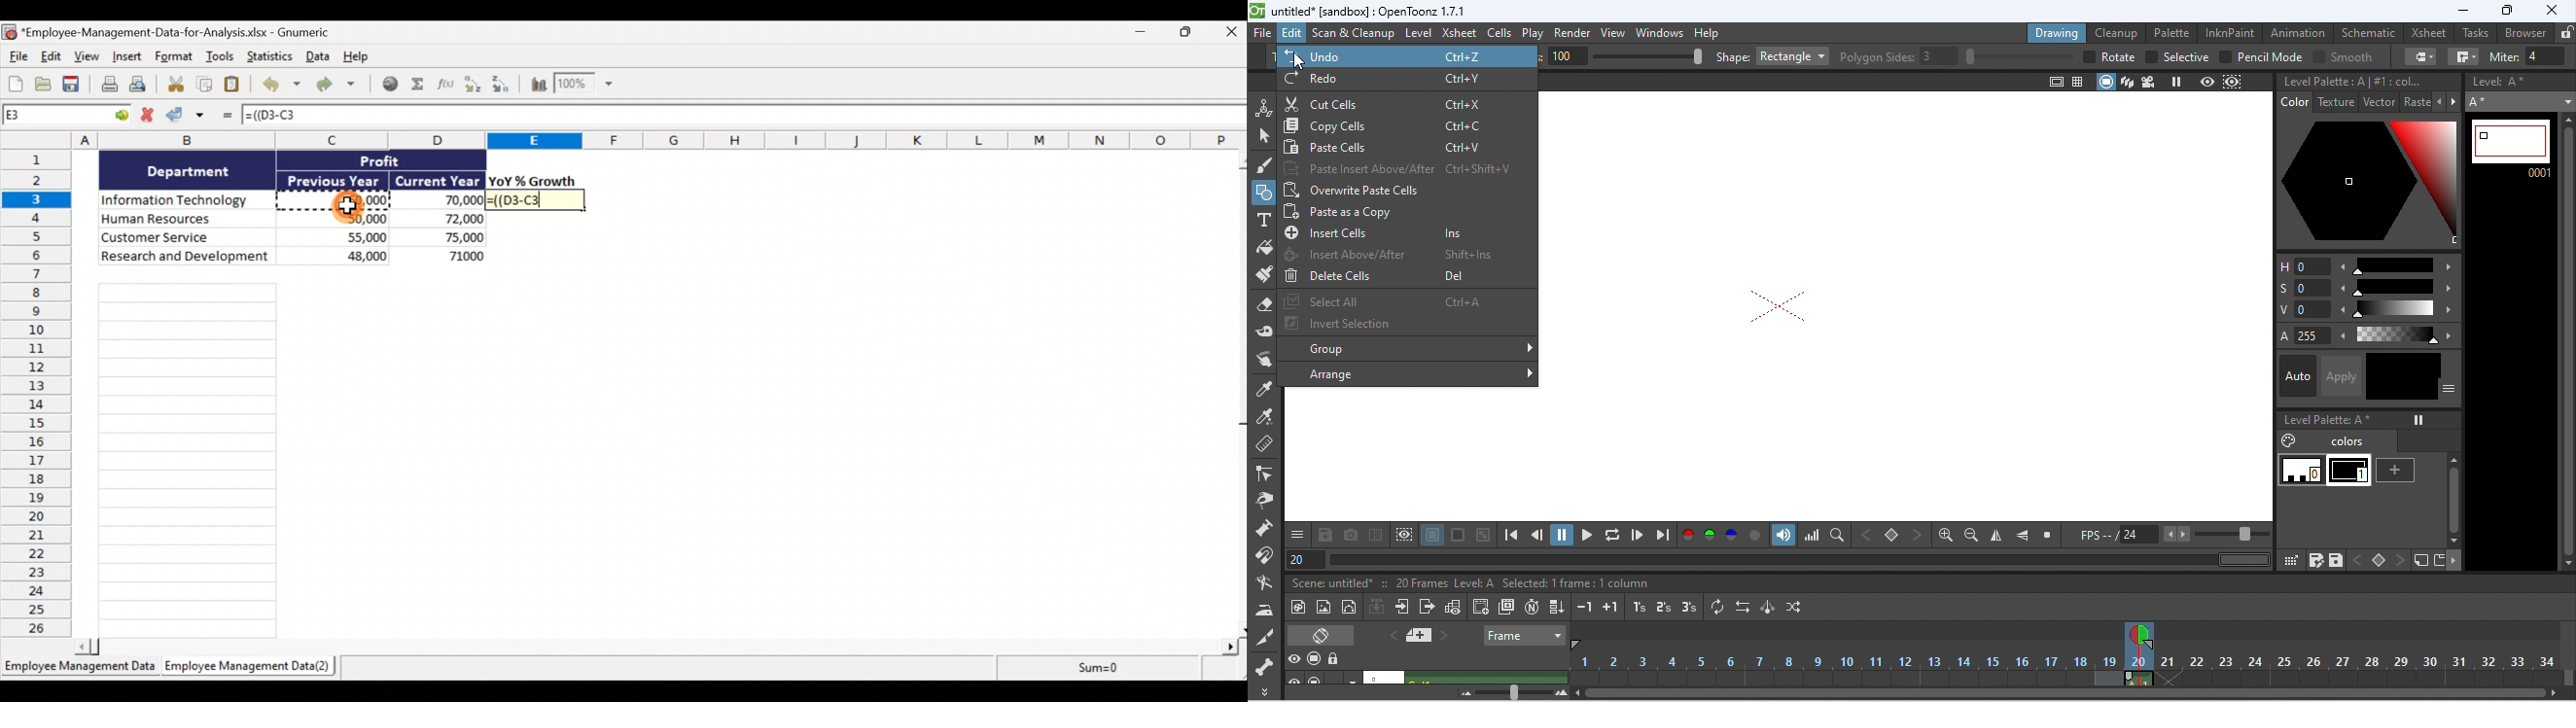 This screenshot has height=728, width=2576. Describe the element at coordinates (73, 85) in the screenshot. I see `Save the current workbook` at that location.